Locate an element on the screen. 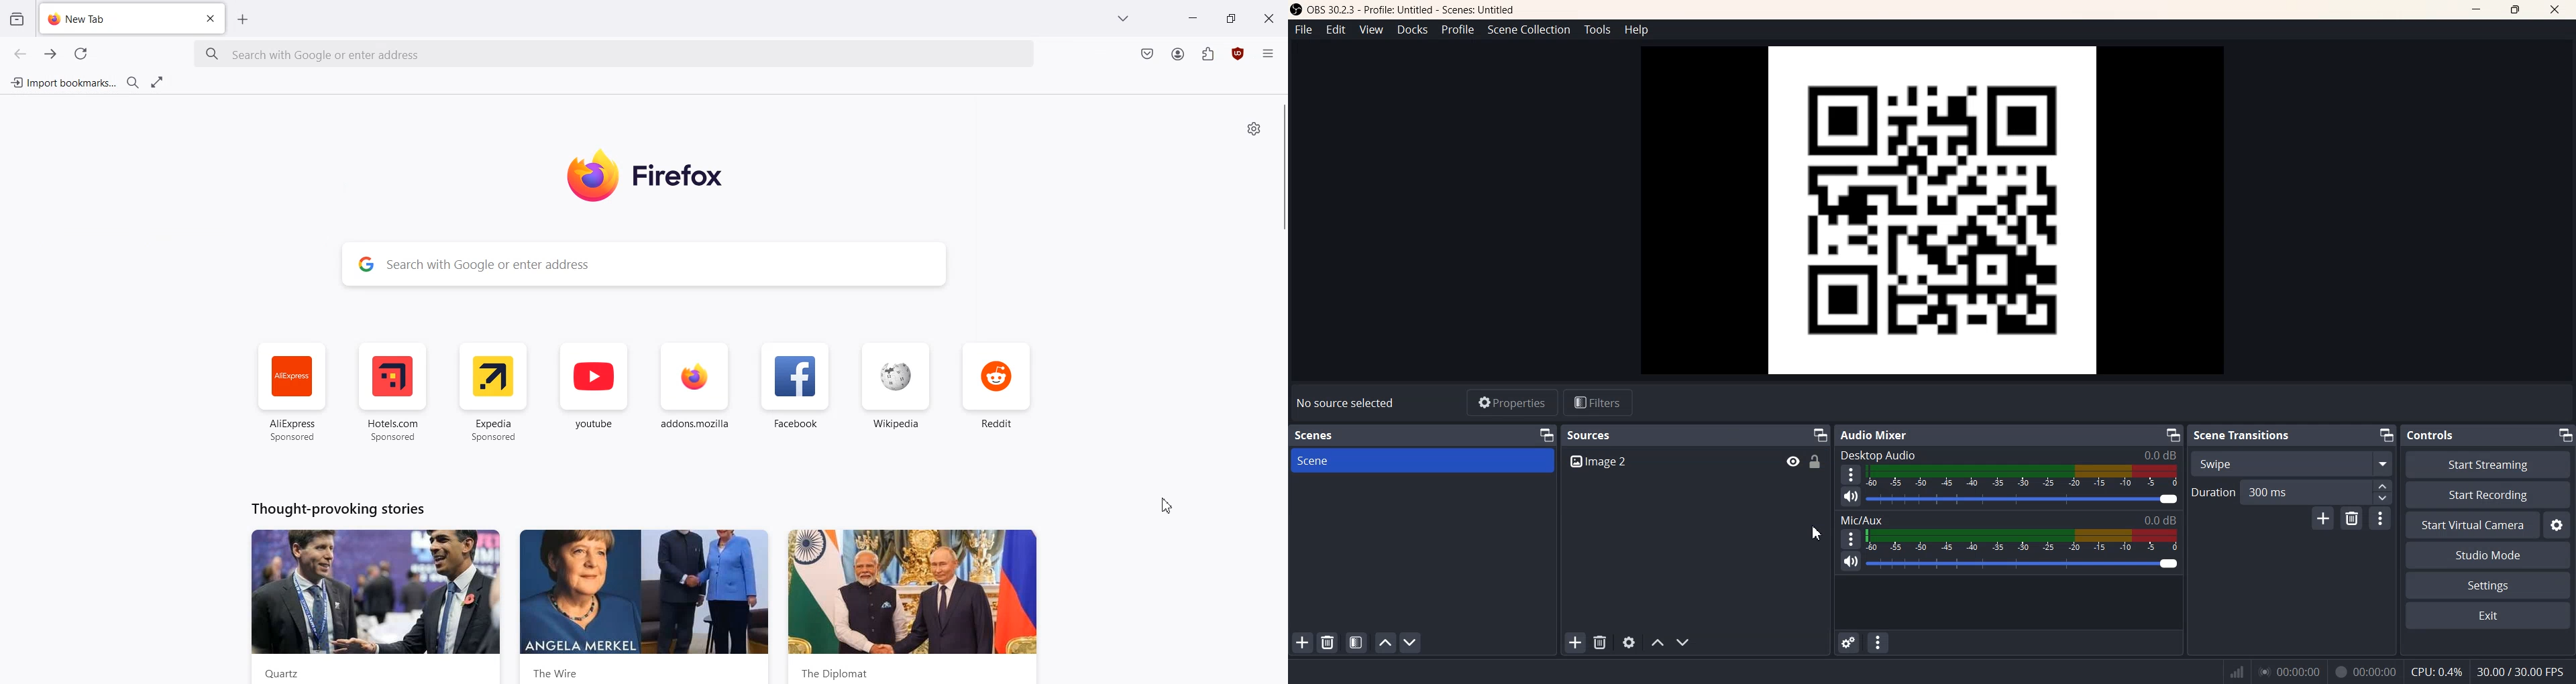 The image size is (2576, 700). Cursor is located at coordinates (1817, 532).